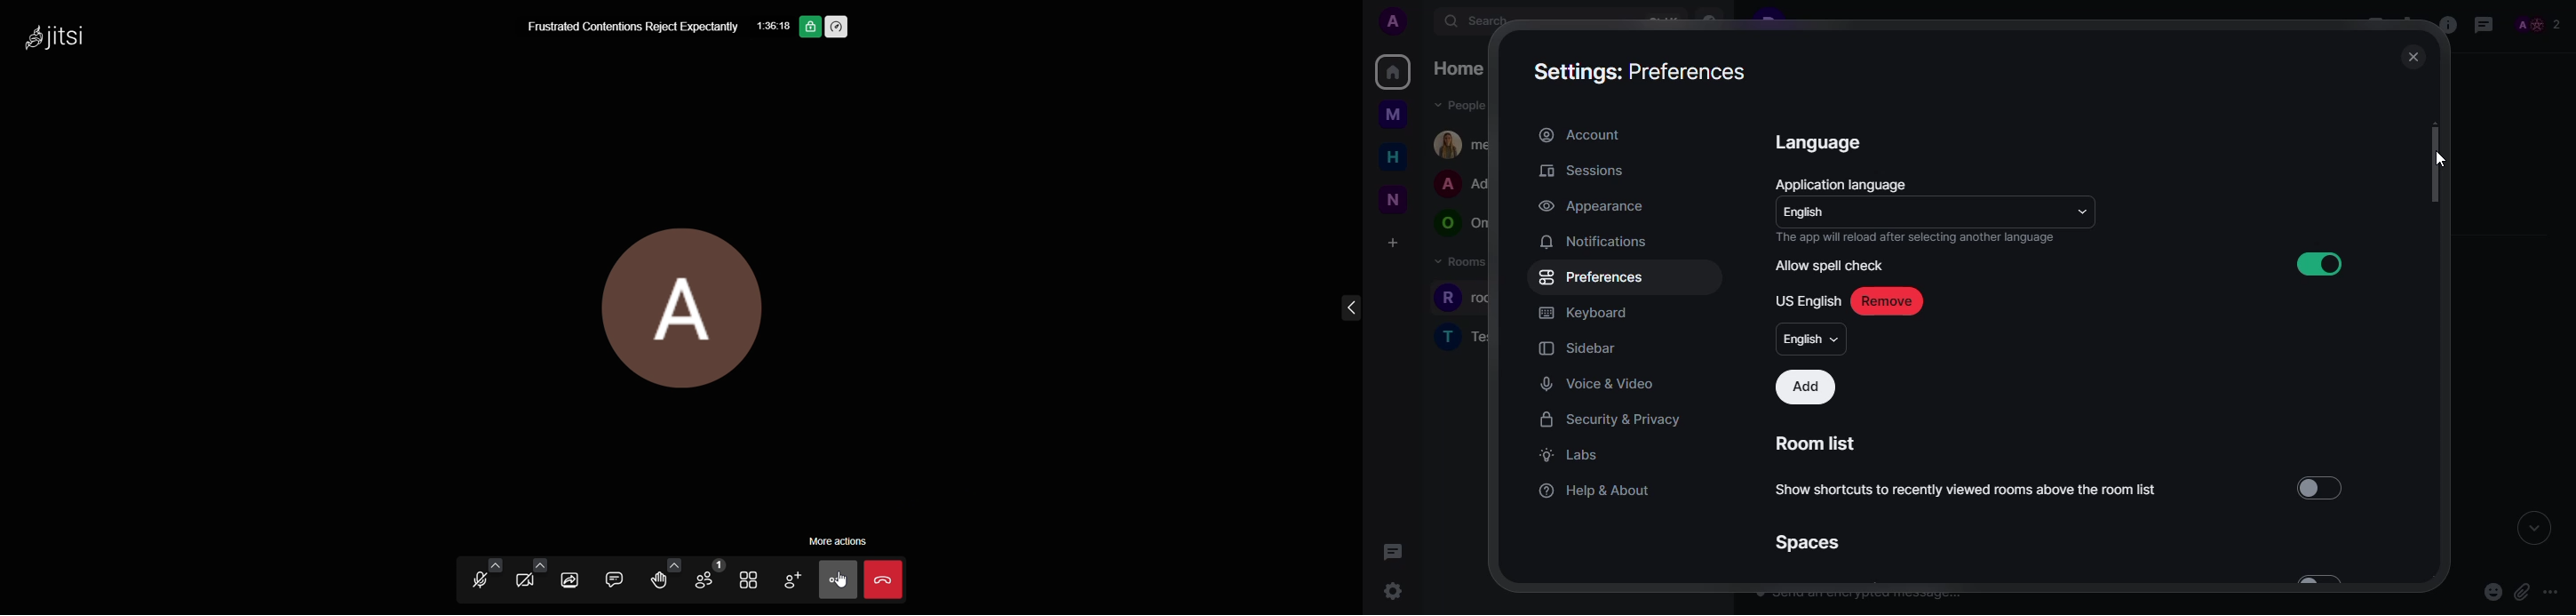  I want to click on scroll bar, so click(2436, 166).